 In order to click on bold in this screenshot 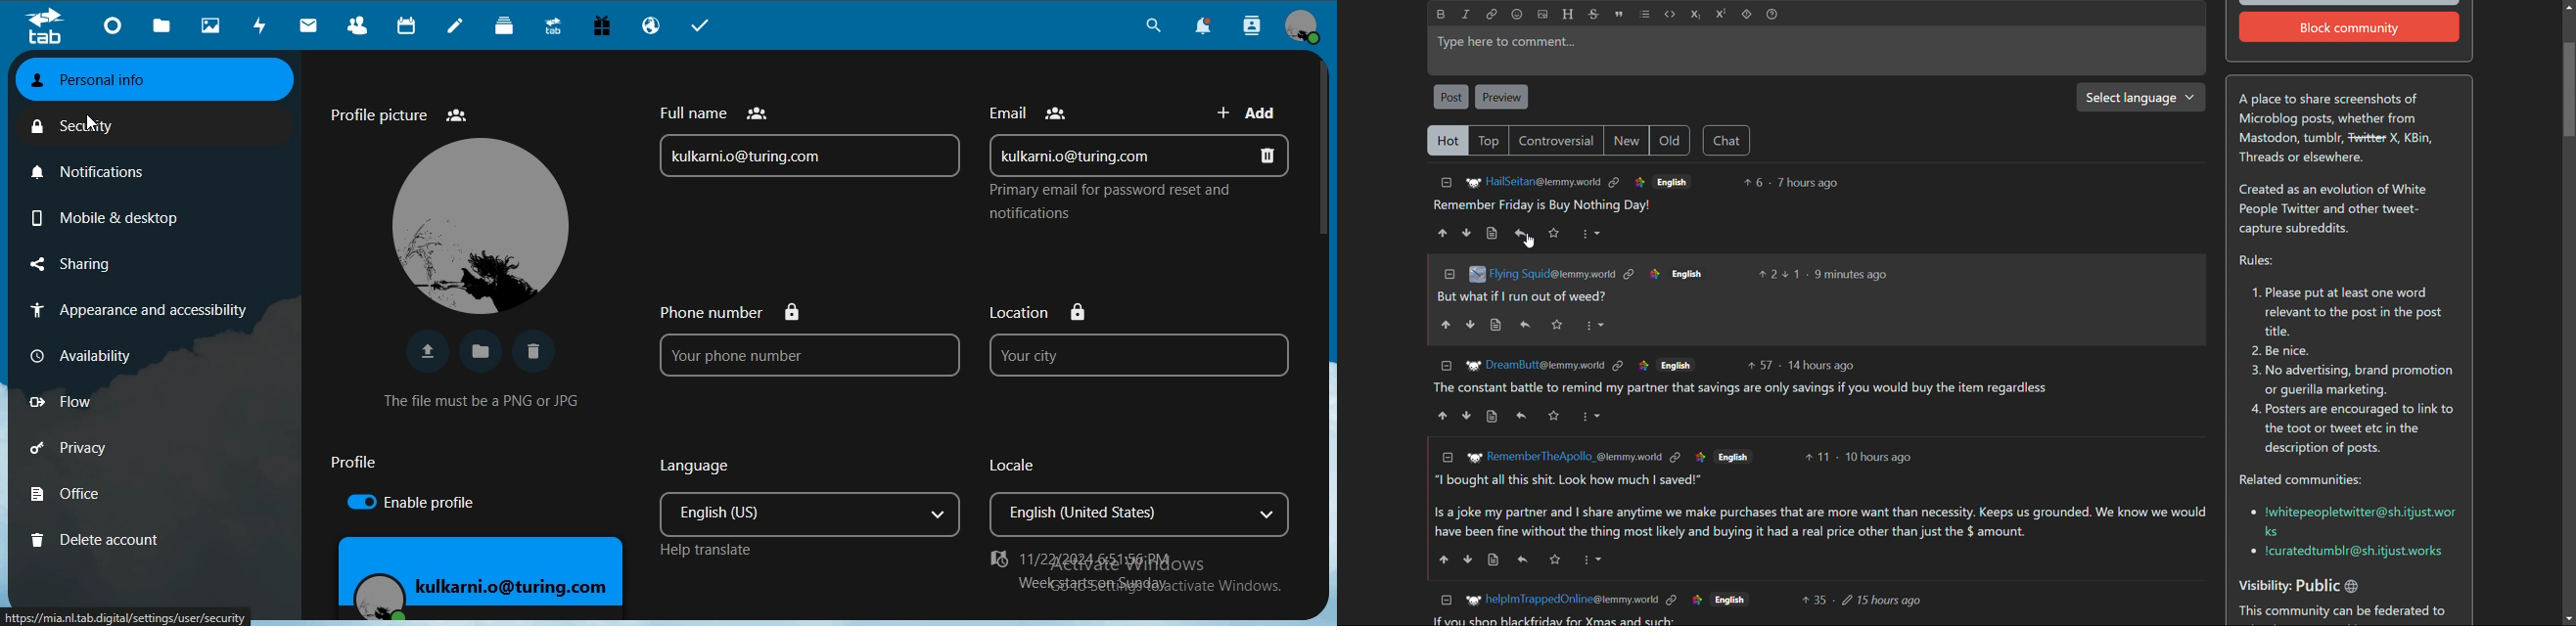, I will do `click(1442, 14)`.